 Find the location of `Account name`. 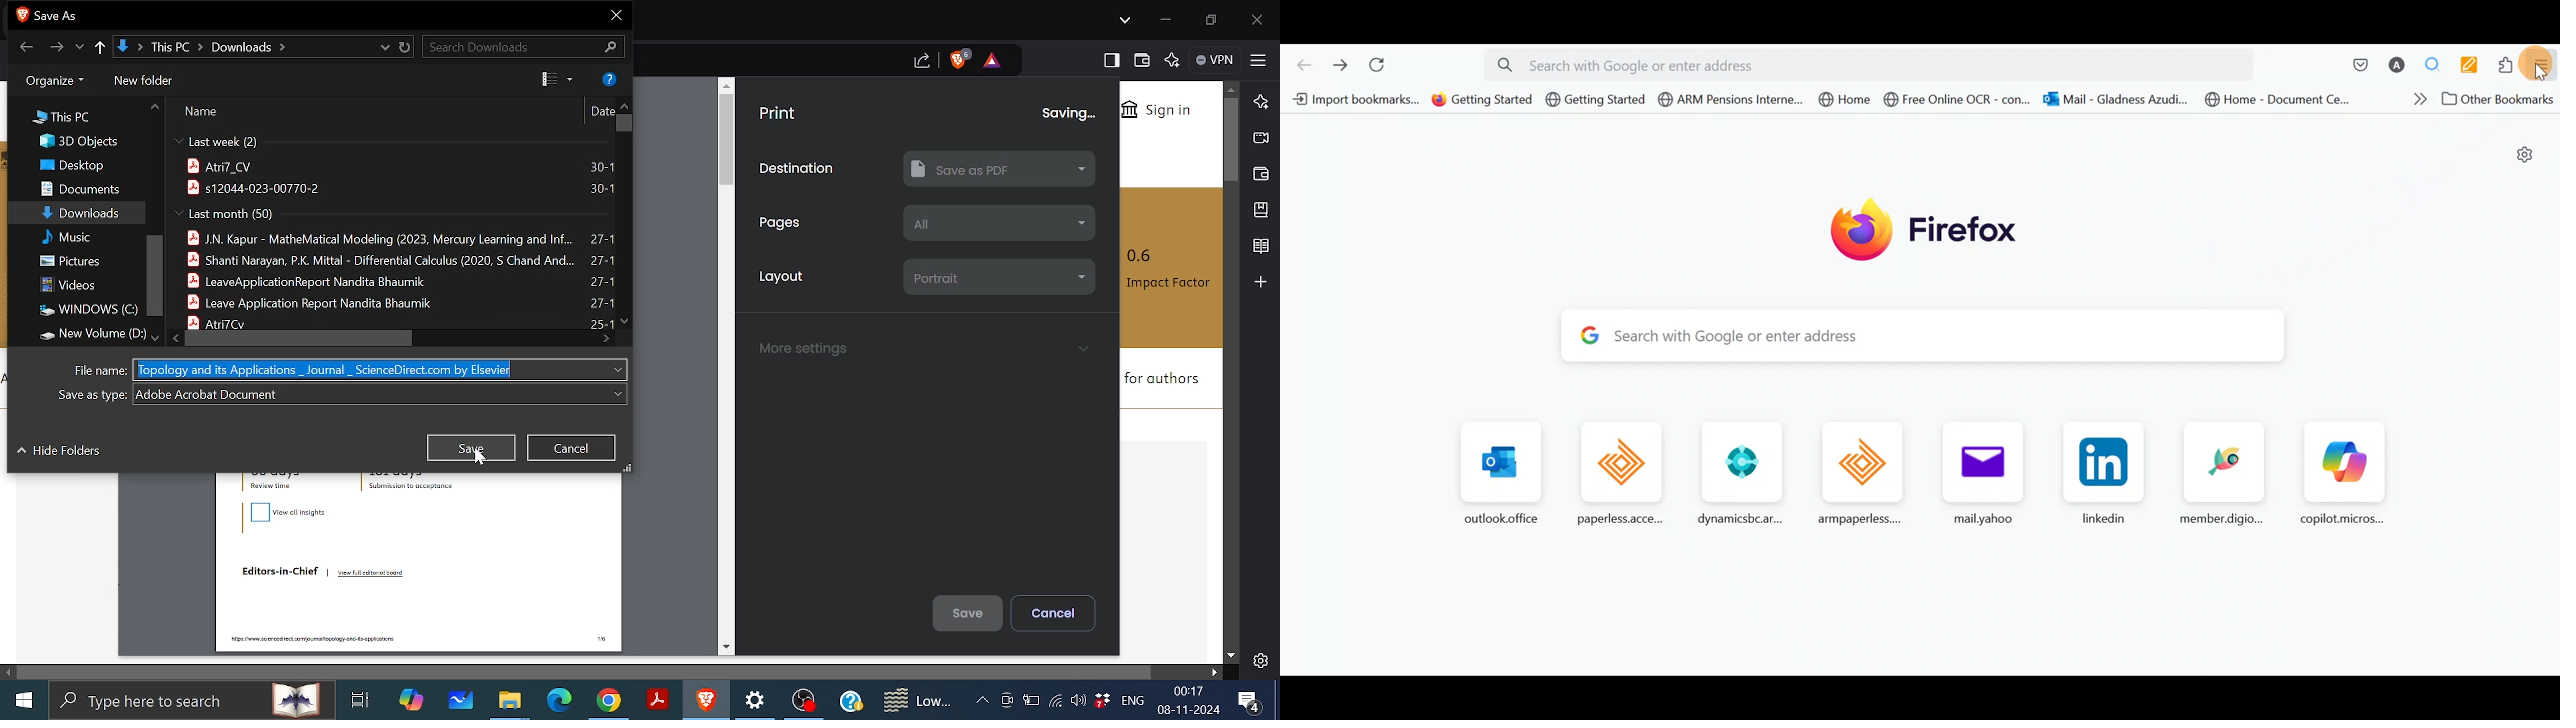

Account name is located at coordinates (2393, 67).